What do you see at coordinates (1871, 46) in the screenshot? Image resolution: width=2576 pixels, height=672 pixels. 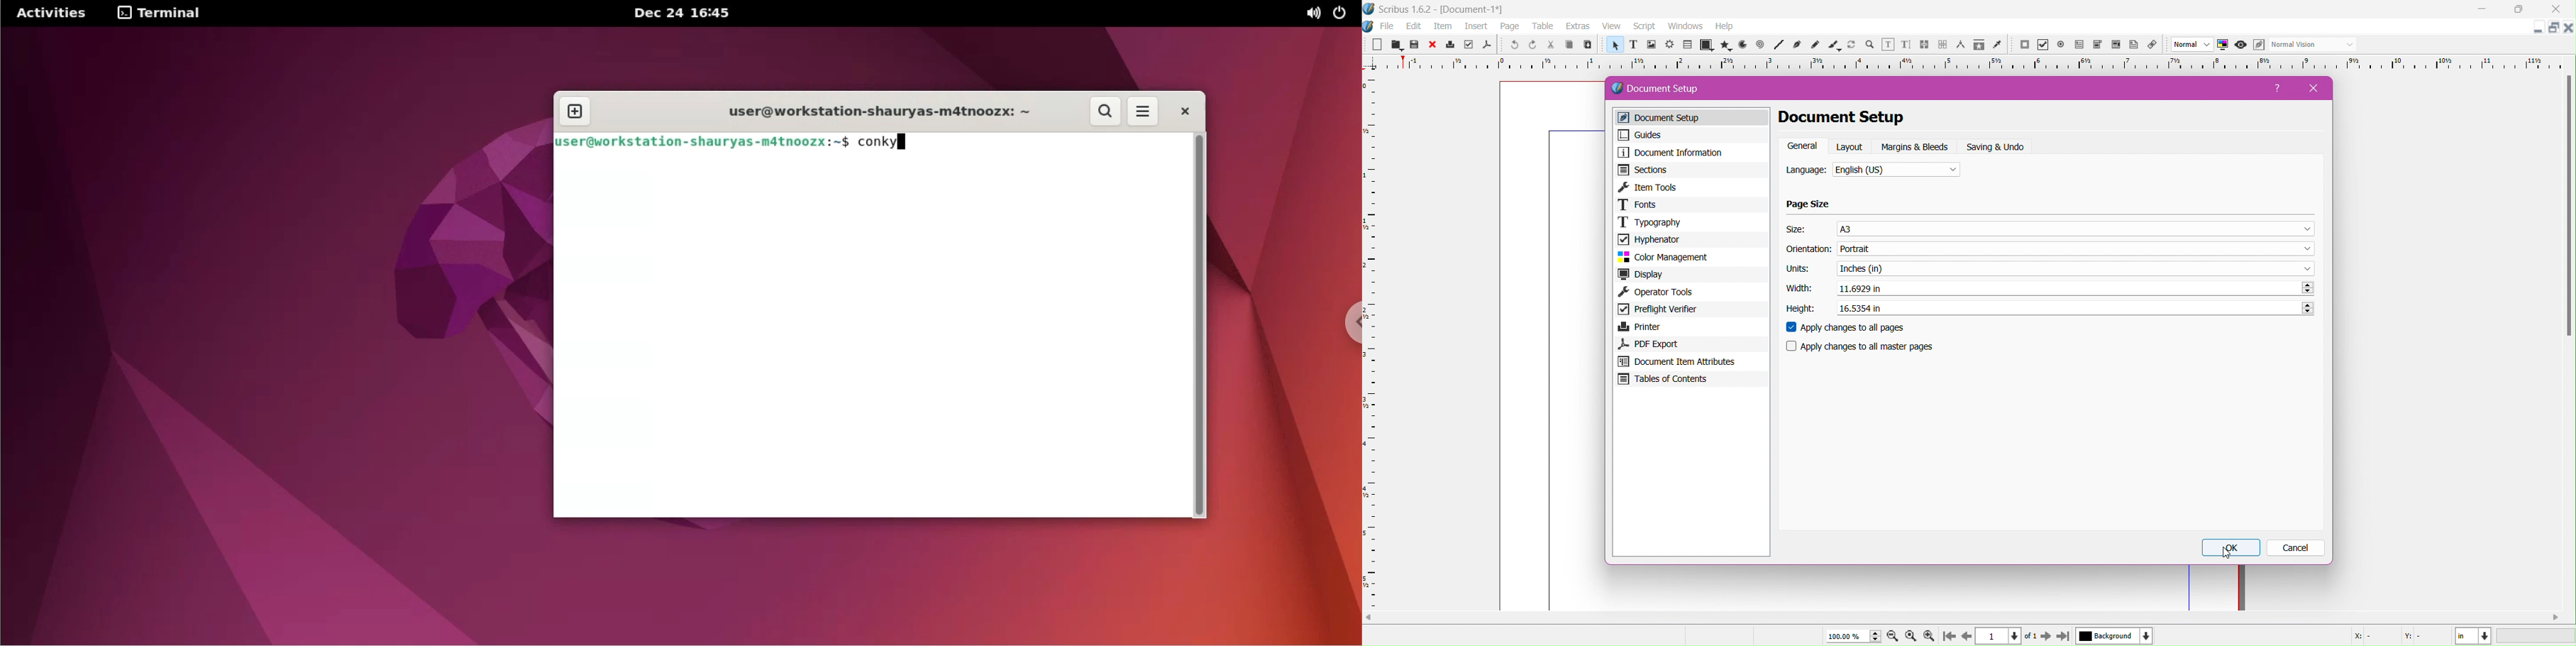 I see `zoom in or out` at bounding box center [1871, 46].